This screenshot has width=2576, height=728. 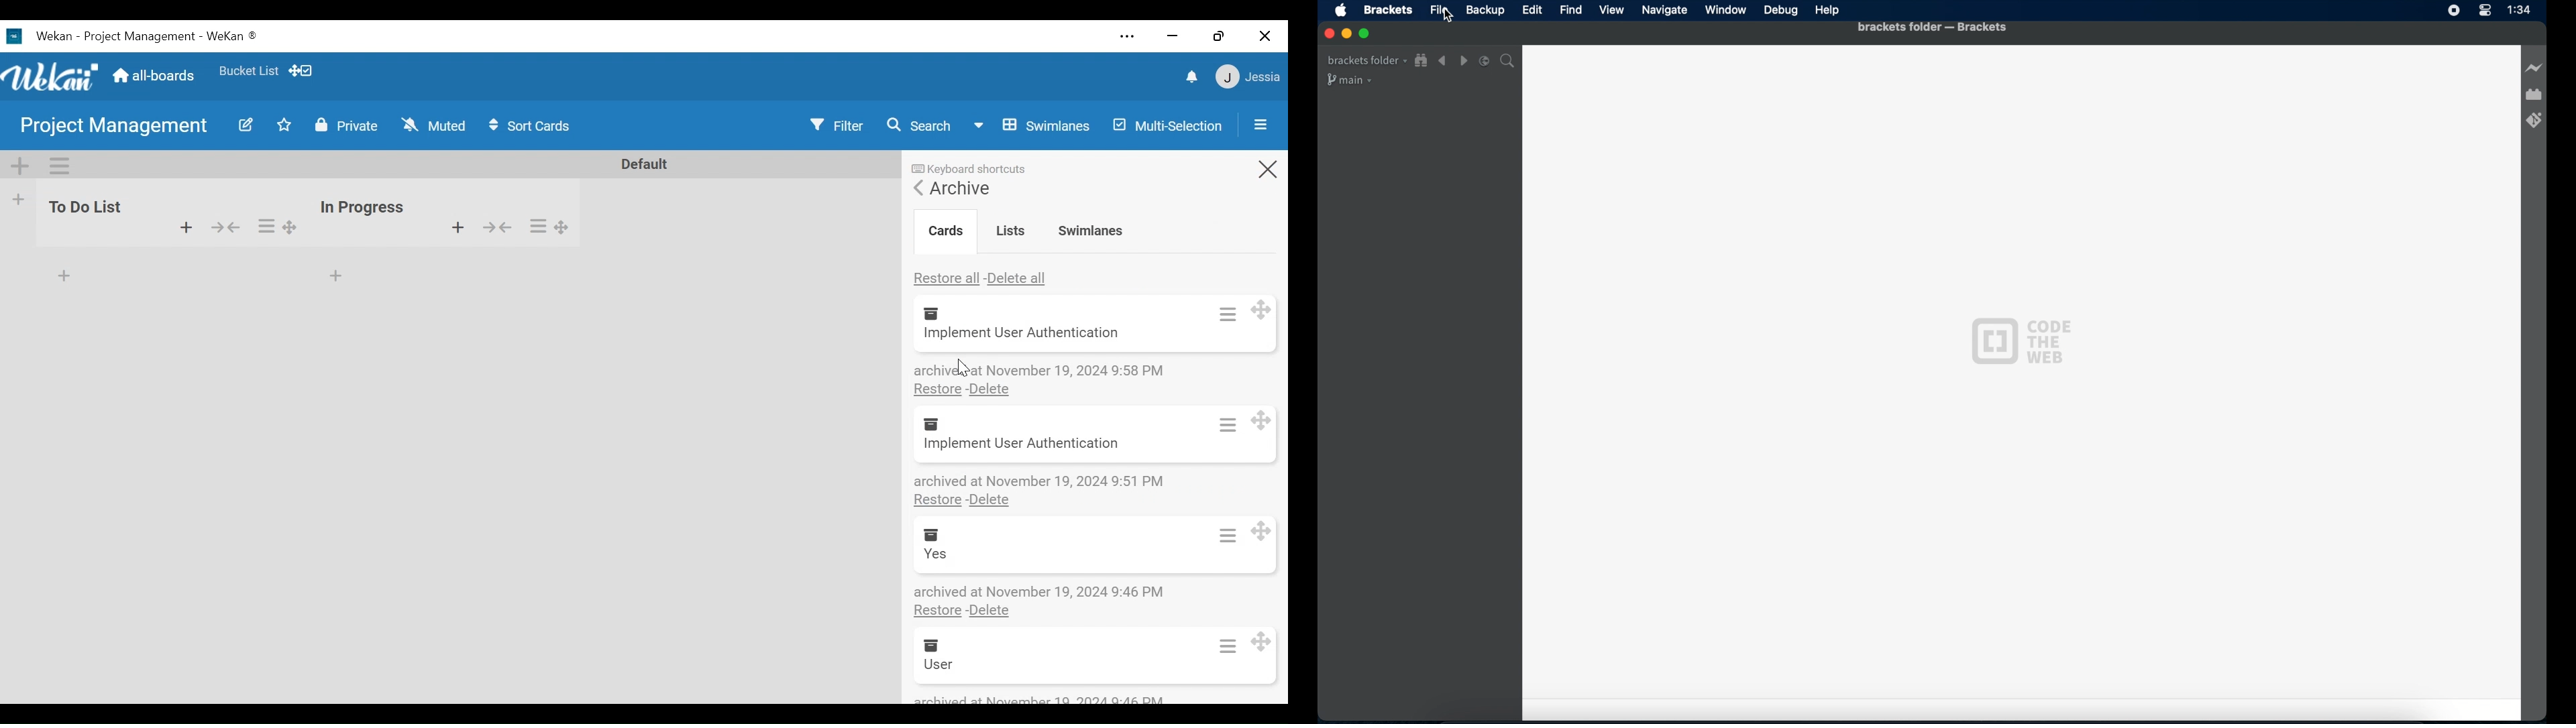 I want to click on Restore, so click(x=937, y=389).